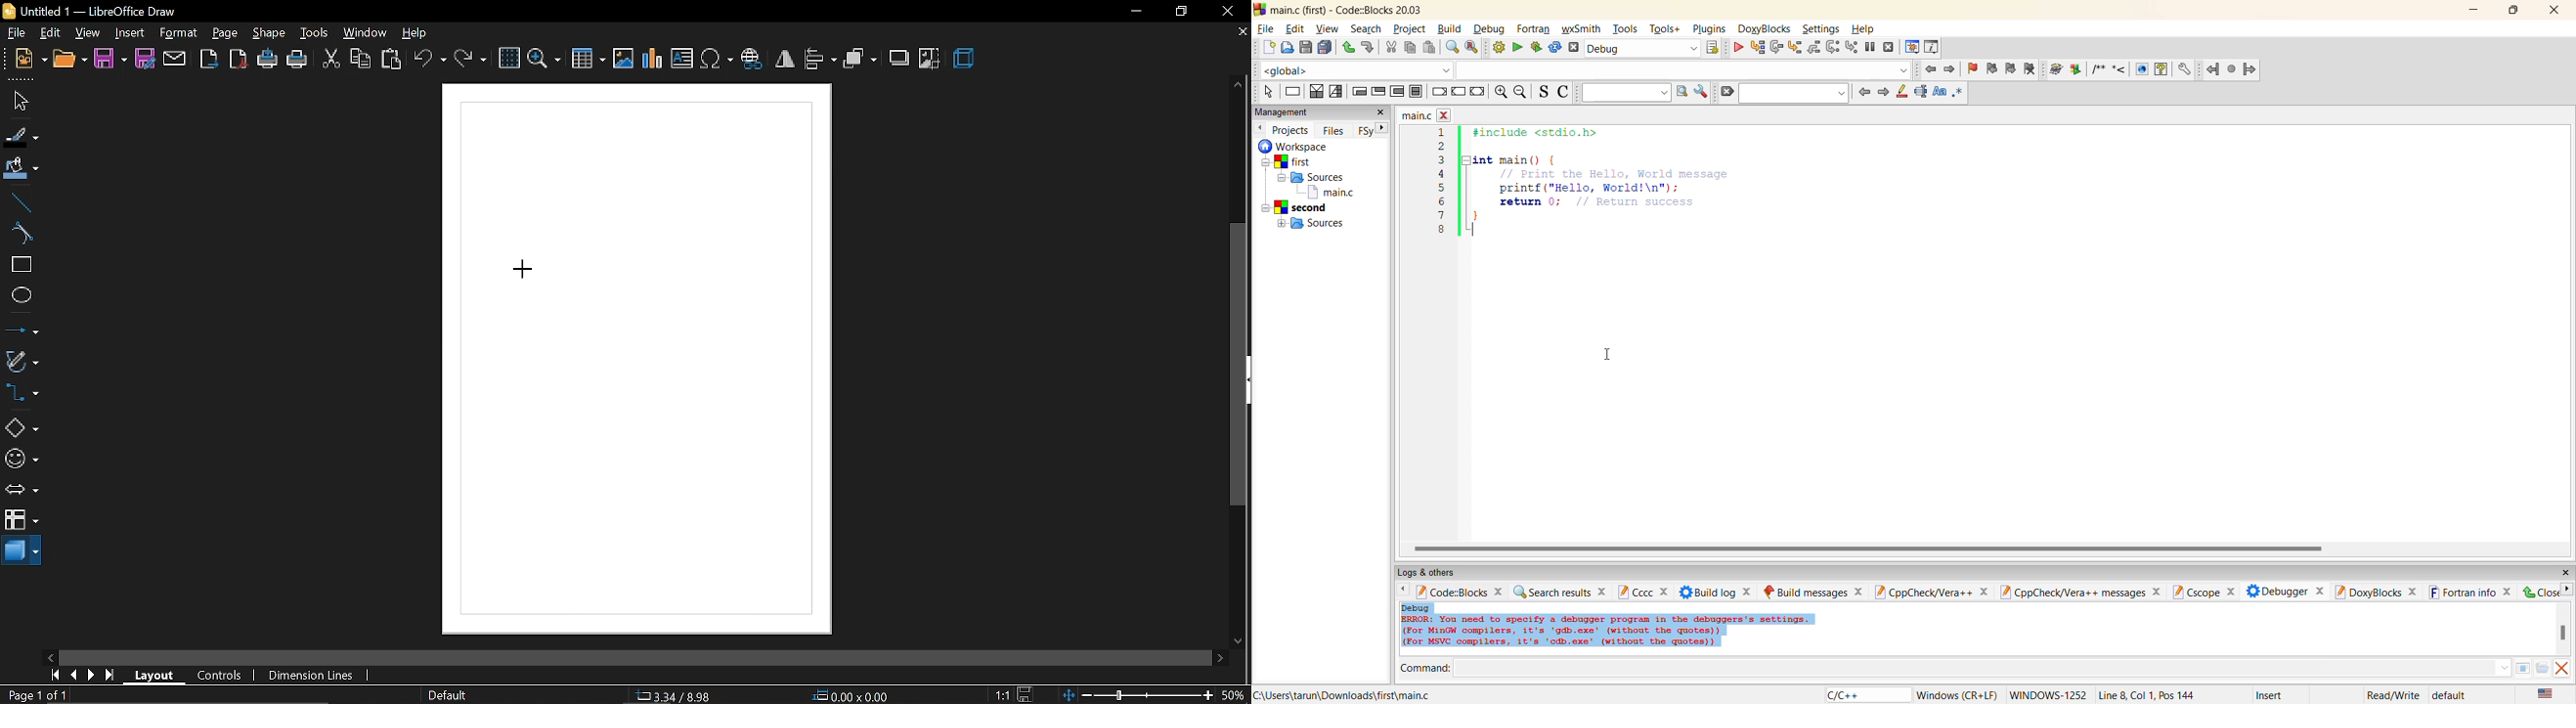  What do you see at coordinates (20, 135) in the screenshot?
I see `fill line` at bounding box center [20, 135].